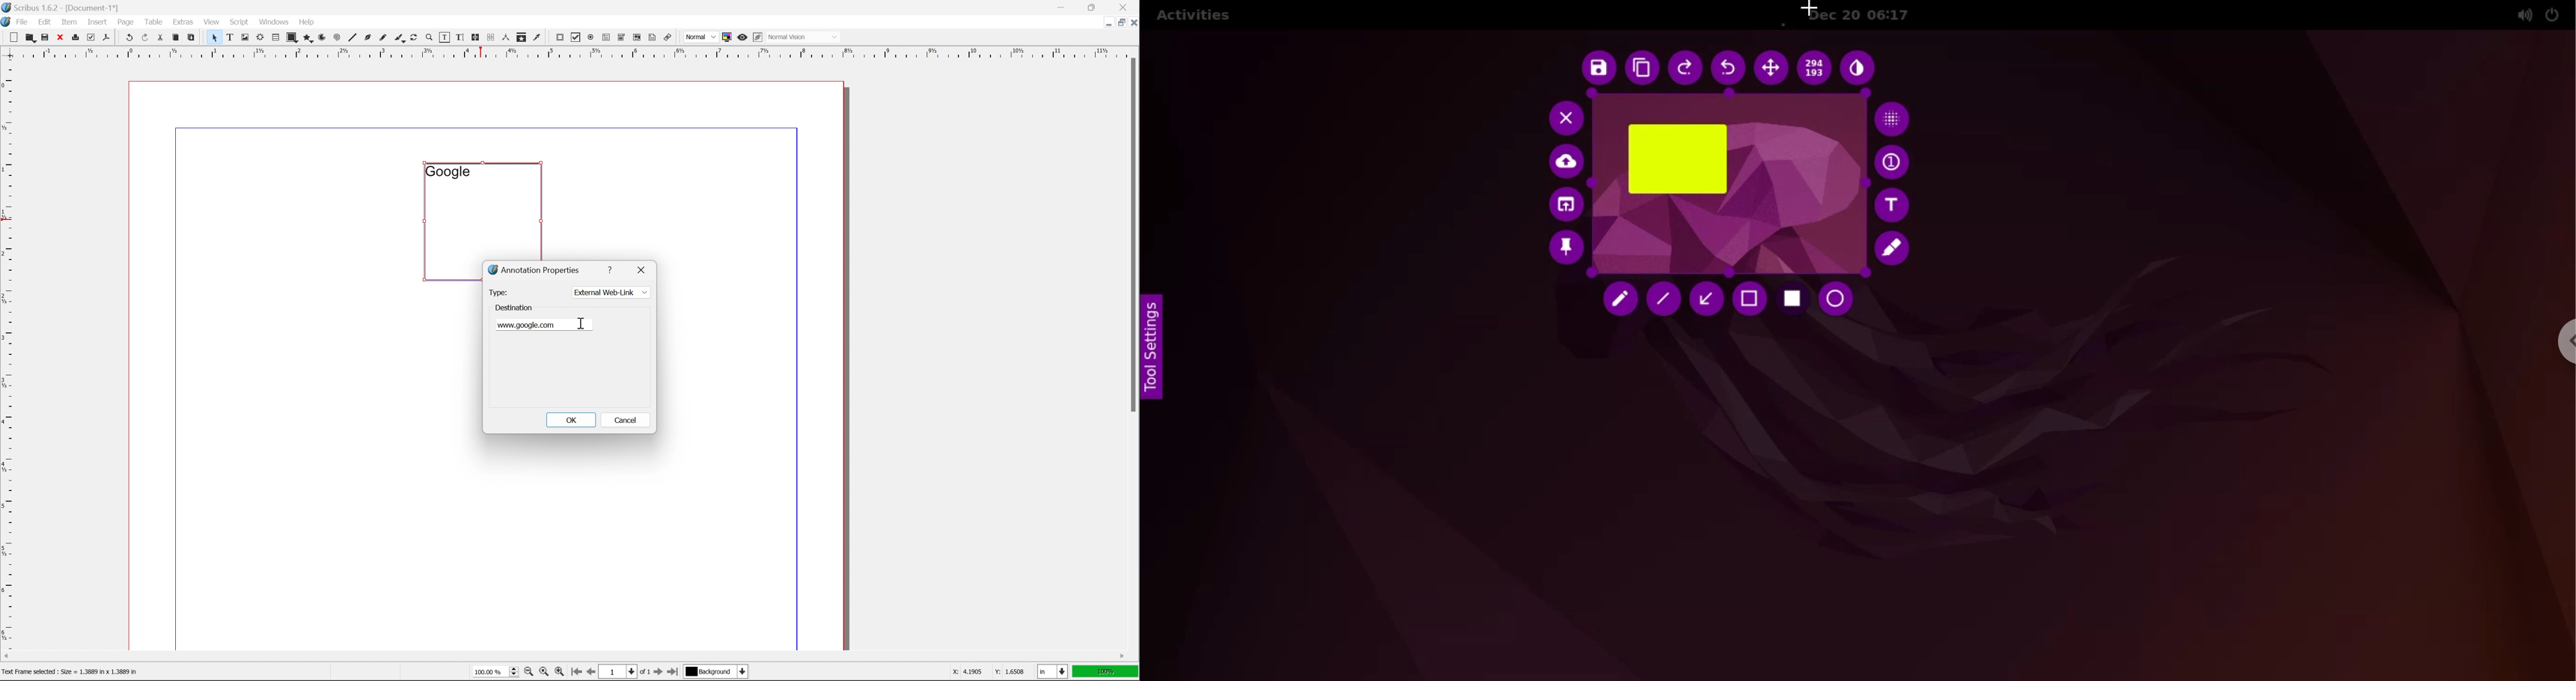  I want to click on zoom in, so click(559, 672).